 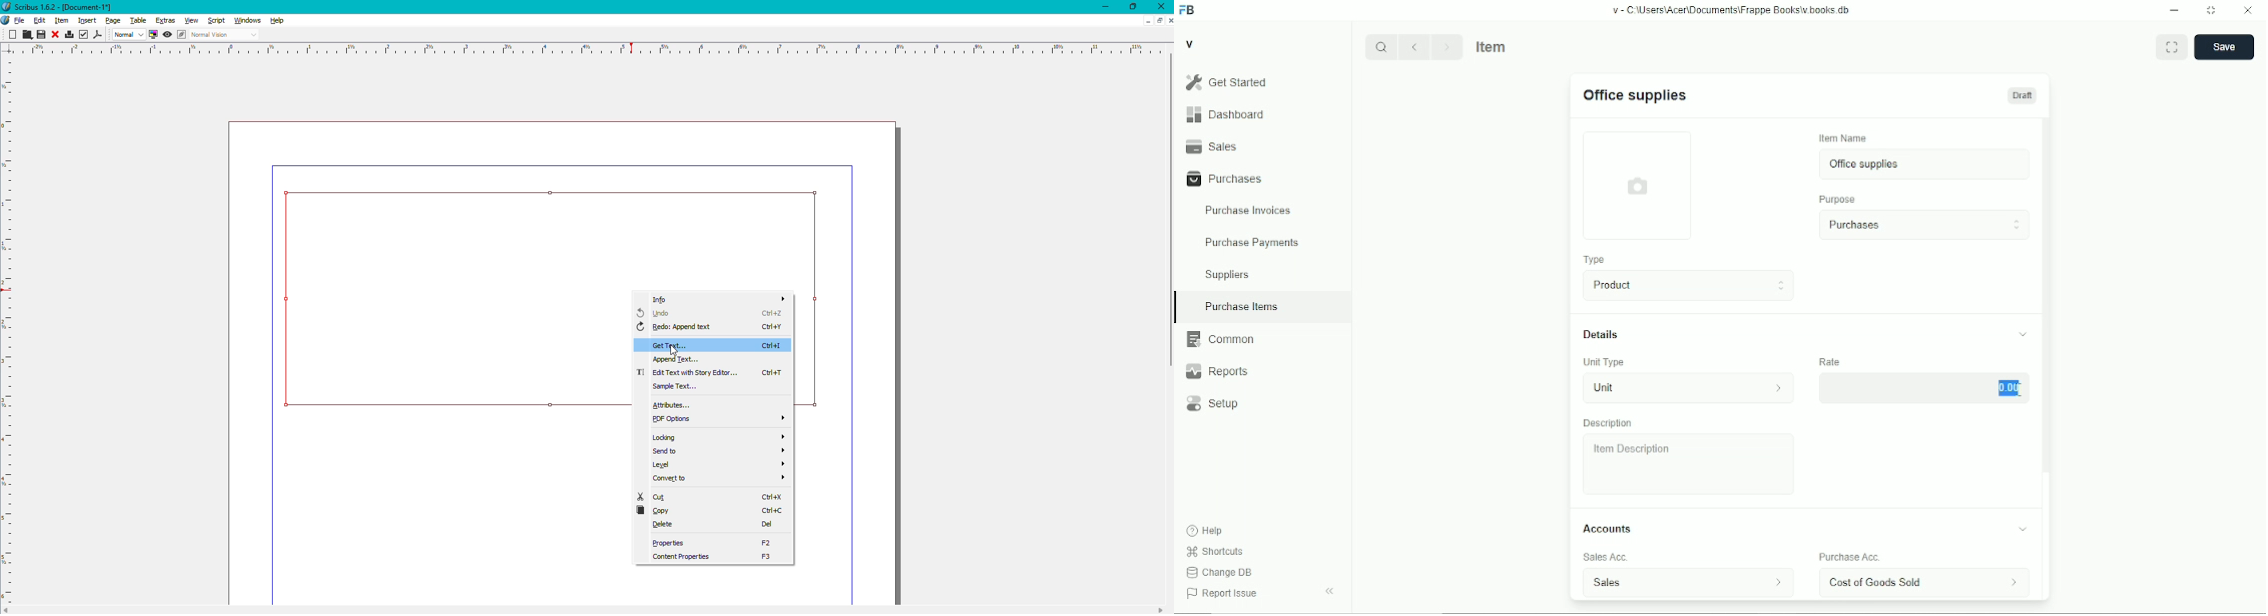 What do you see at coordinates (1102, 7) in the screenshot?
I see `Minimize` at bounding box center [1102, 7].